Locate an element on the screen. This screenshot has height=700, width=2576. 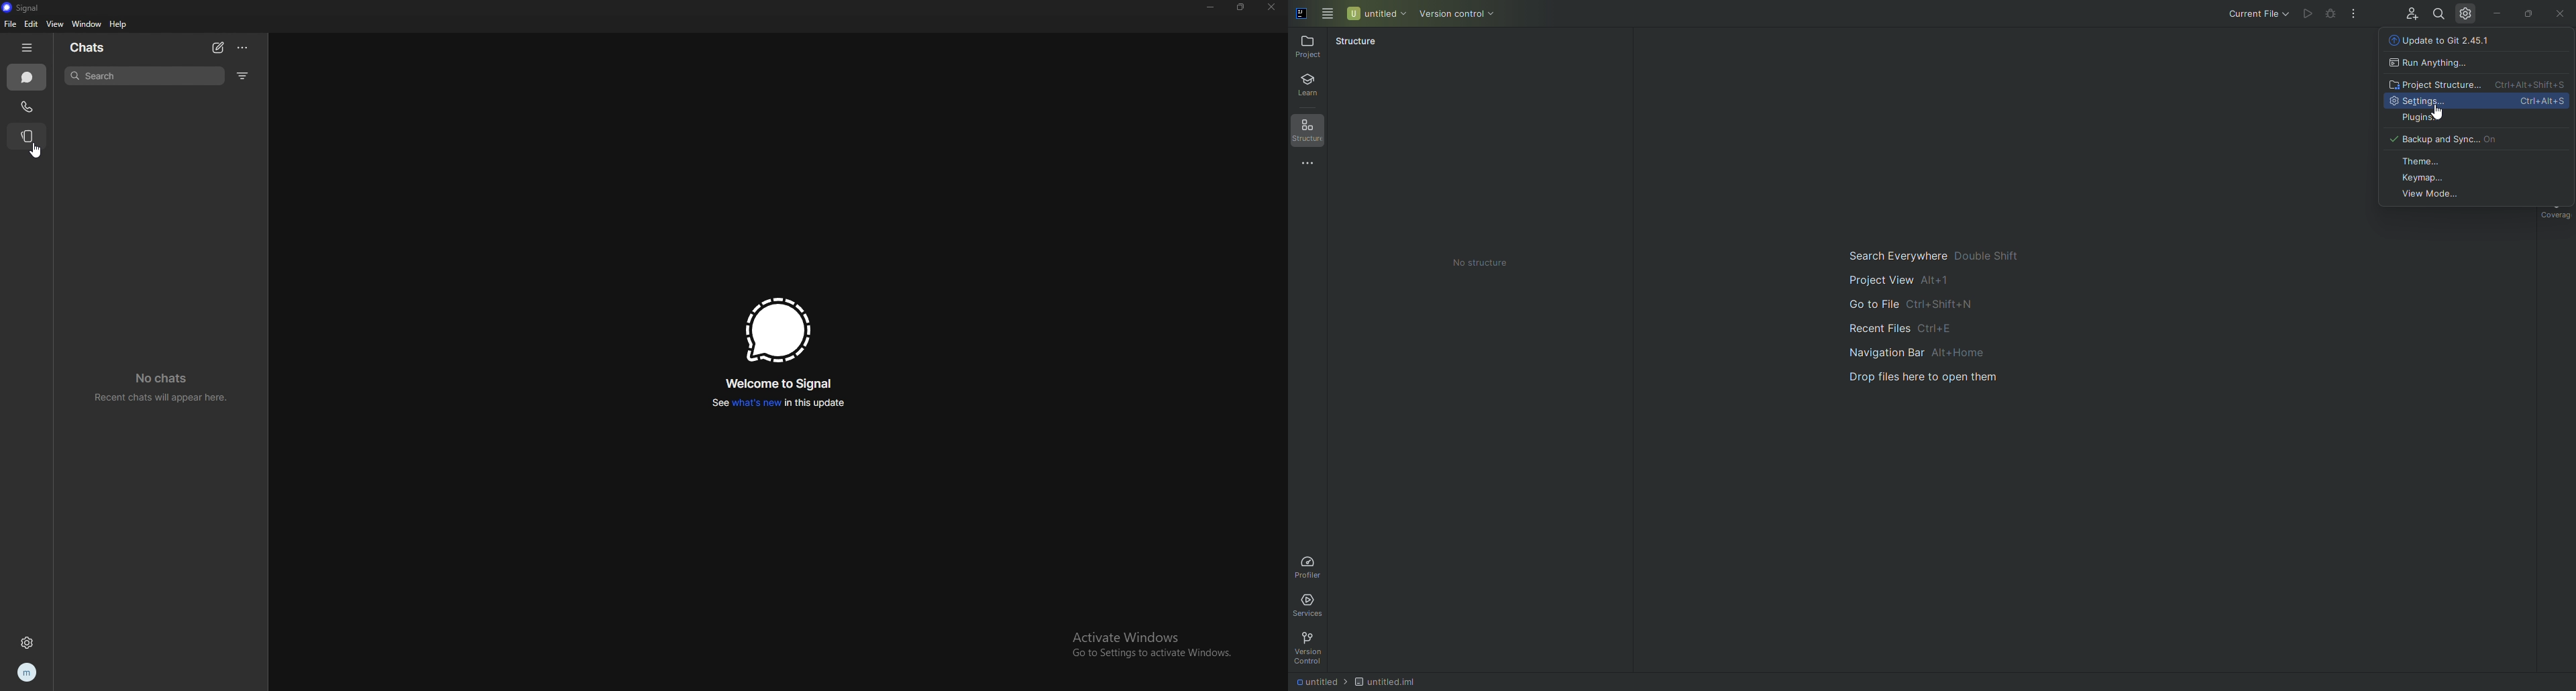
Project is located at coordinates (1311, 48).